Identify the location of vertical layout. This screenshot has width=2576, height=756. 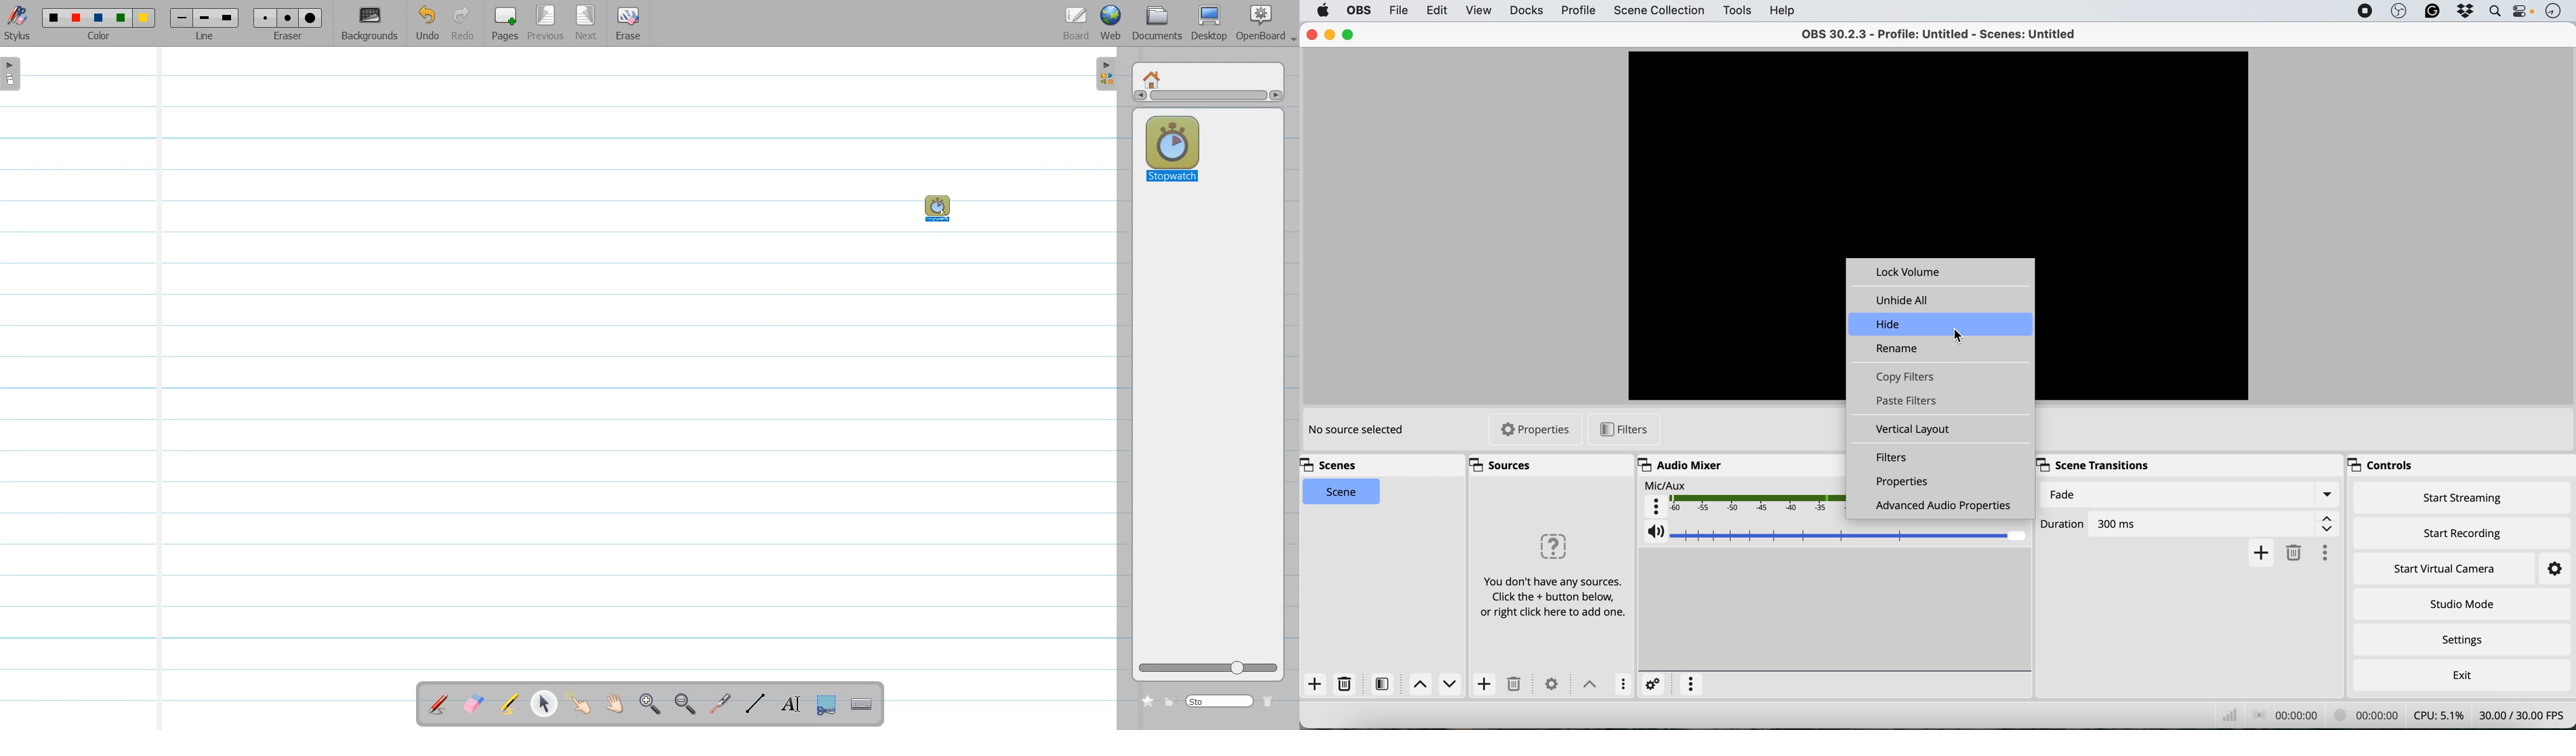
(1917, 430).